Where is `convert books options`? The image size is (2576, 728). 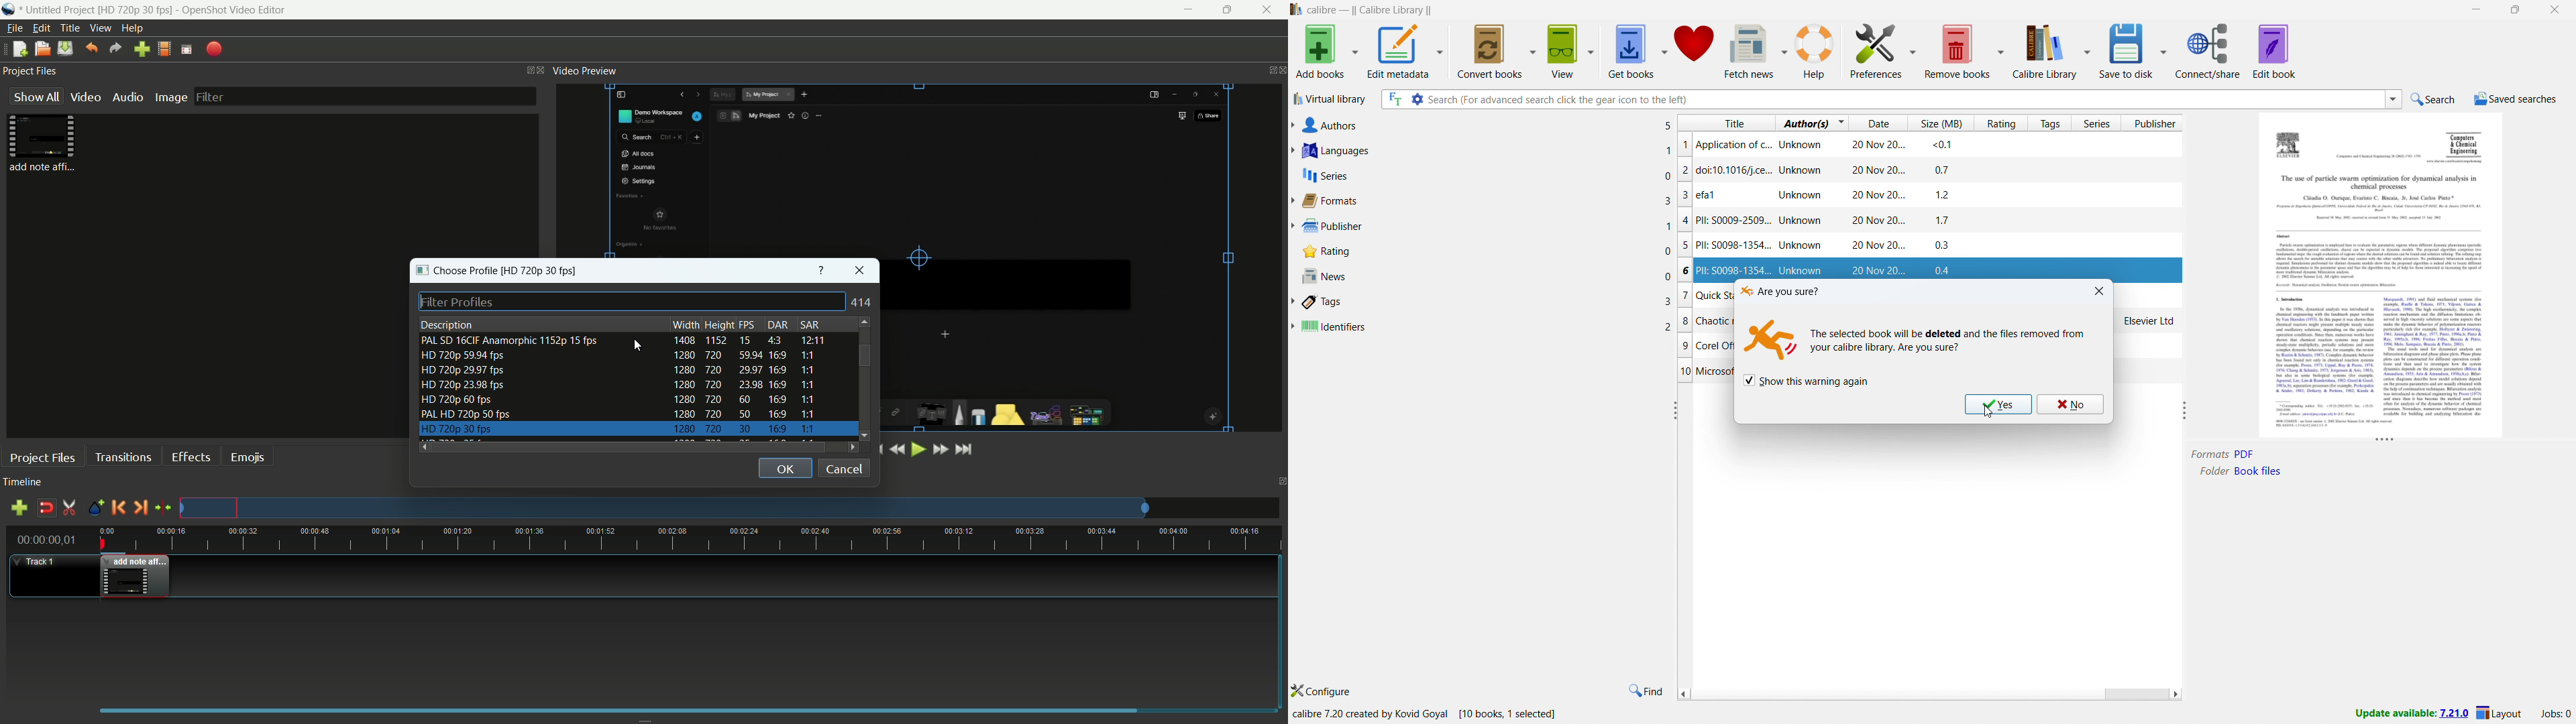 convert books options is located at coordinates (1534, 50).